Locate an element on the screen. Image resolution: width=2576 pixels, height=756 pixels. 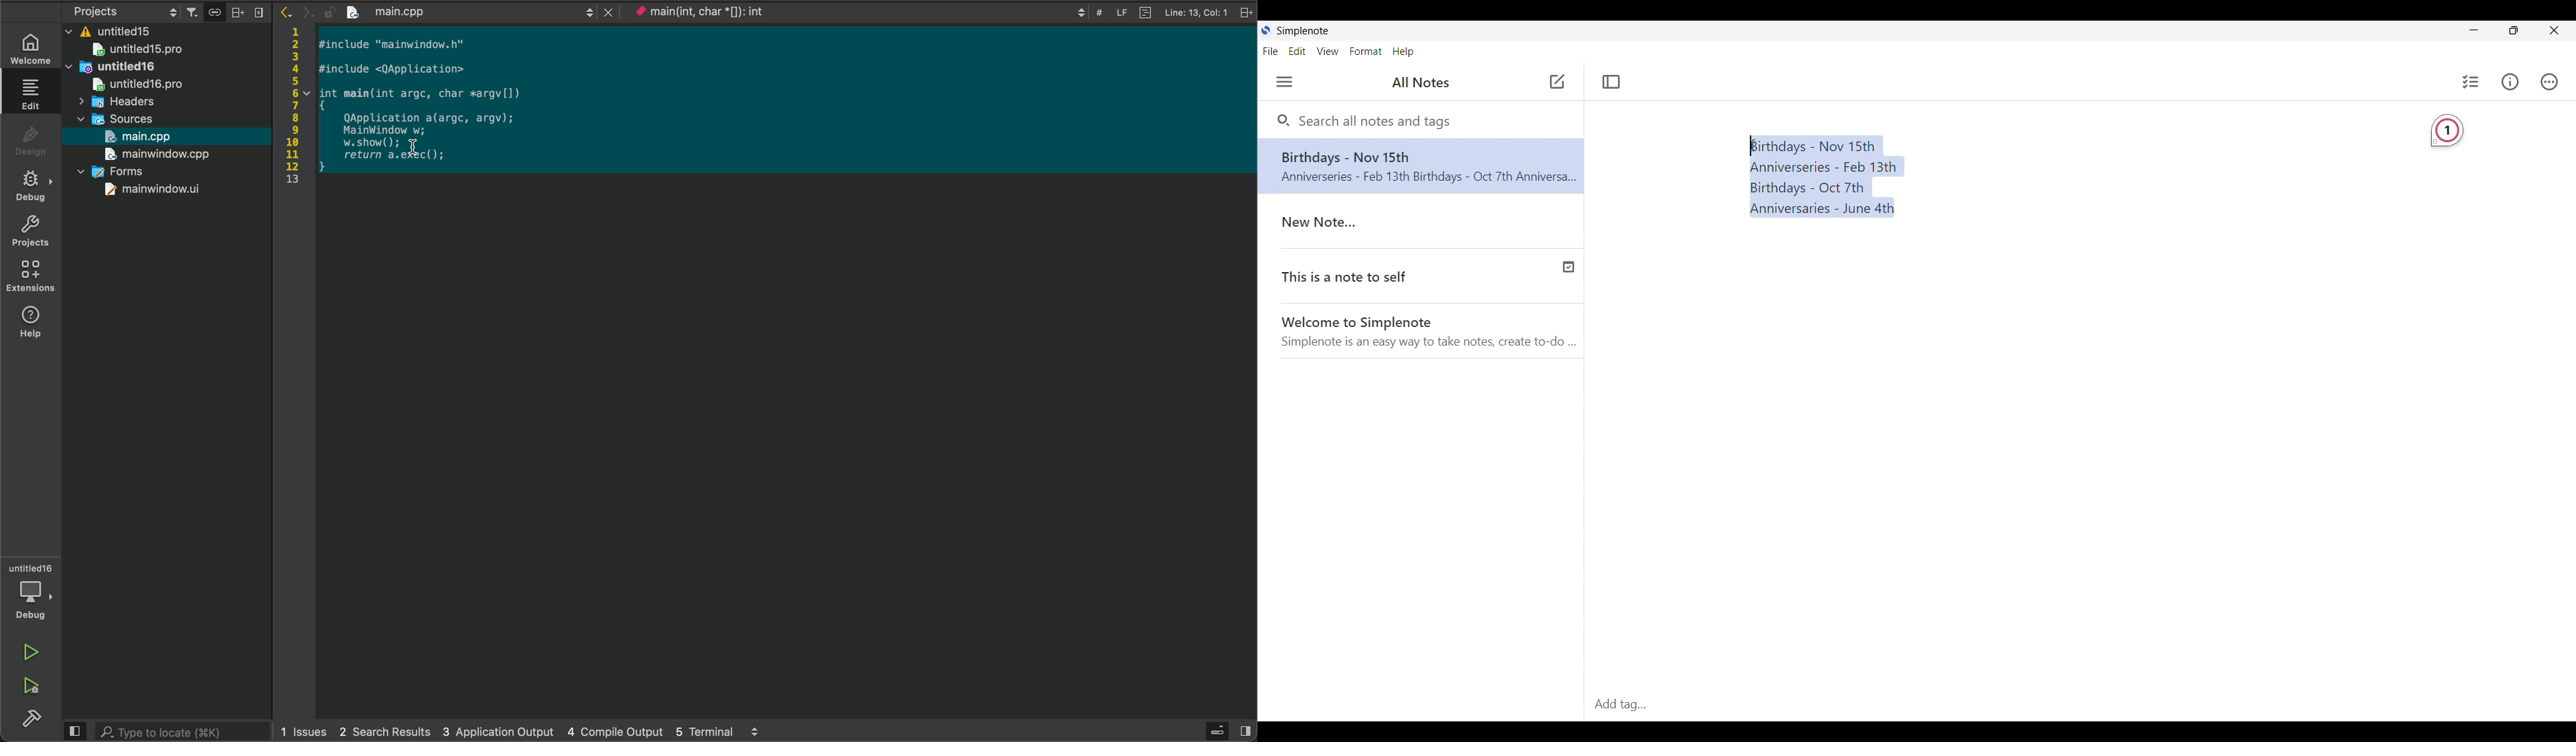
Help menu is located at coordinates (1403, 52).